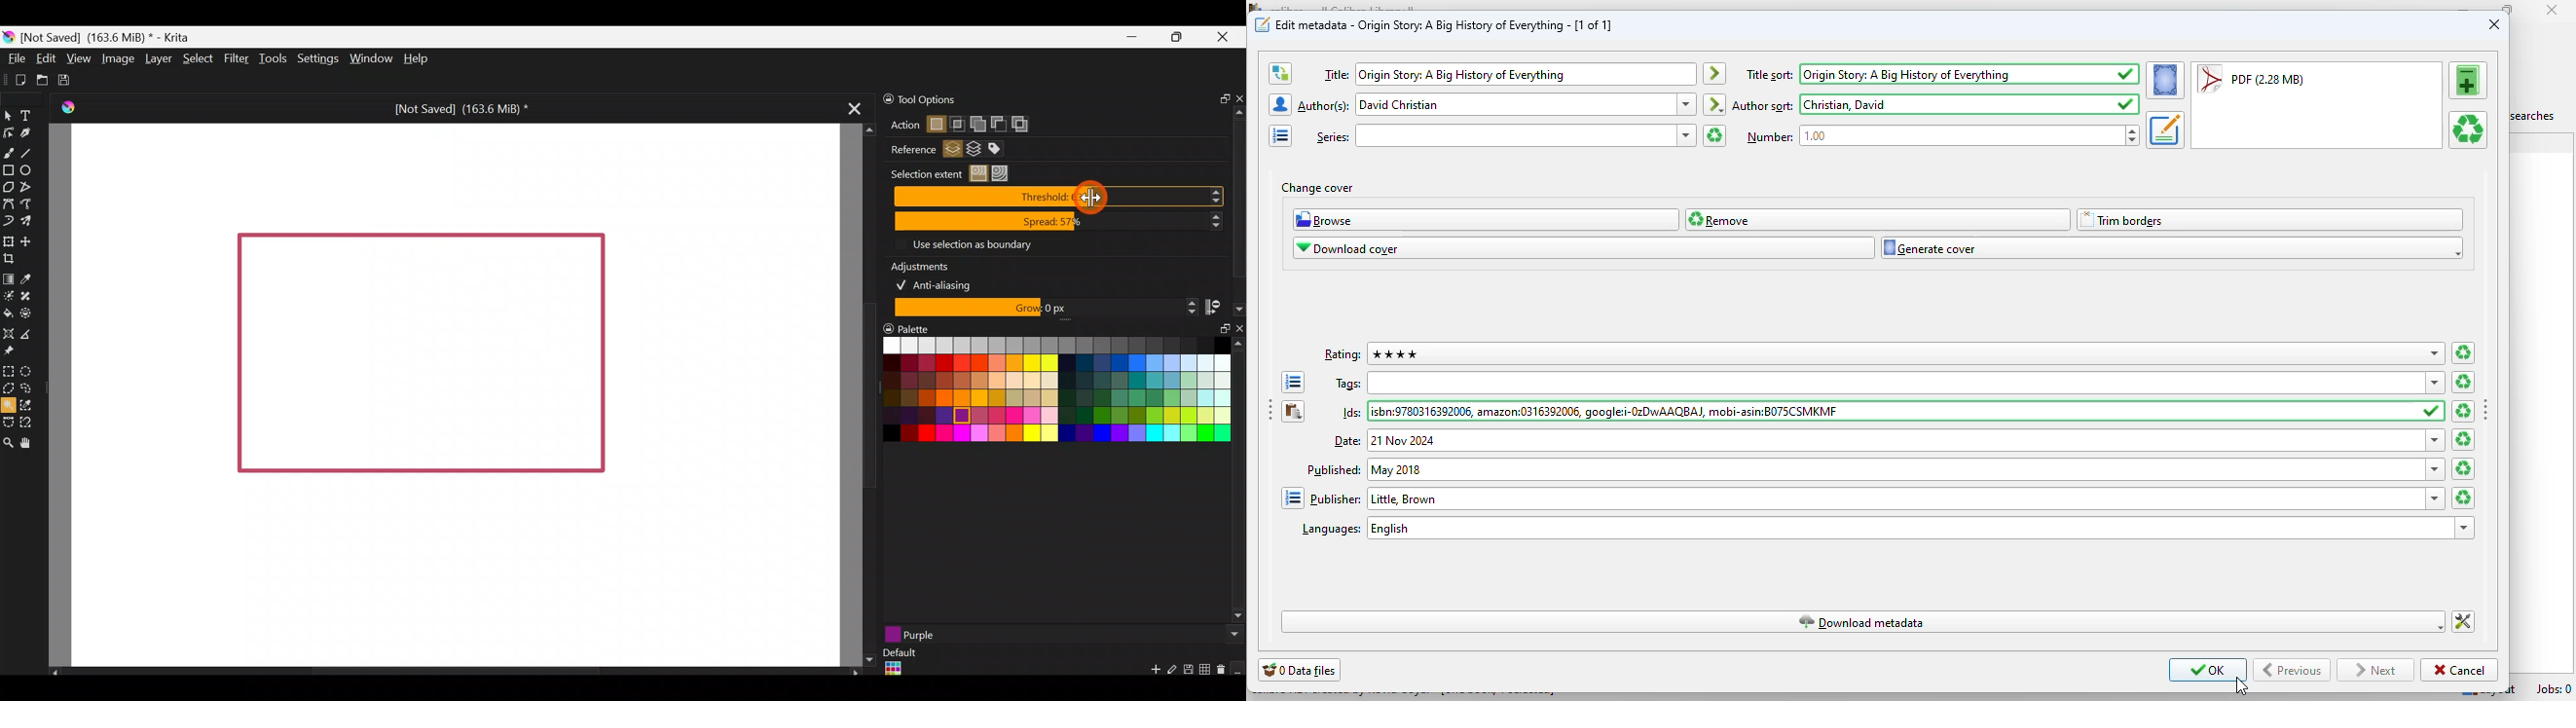 The width and height of the screenshot is (2576, 728). What do you see at coordinates (15, 260) in the screenshot?
I see `Crop the image to an area` at bounding box center [15, 260].